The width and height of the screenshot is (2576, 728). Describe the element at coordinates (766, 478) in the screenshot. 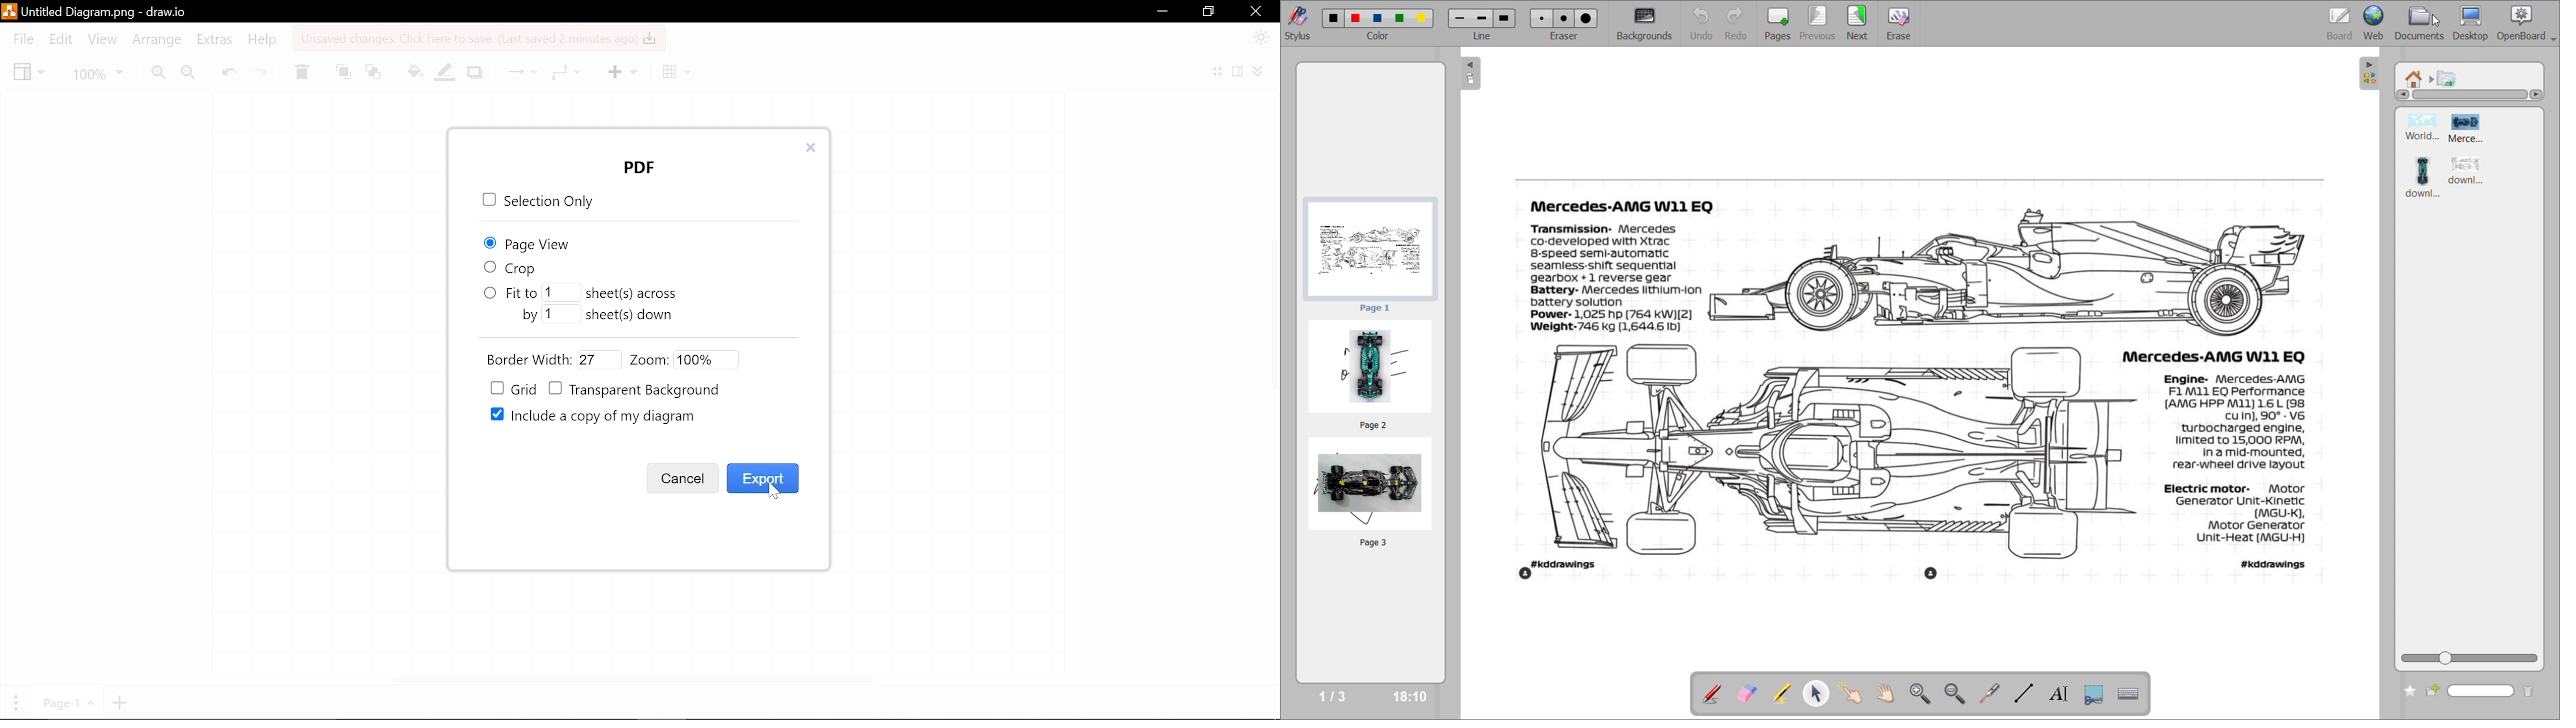

I see `Export` at that location.